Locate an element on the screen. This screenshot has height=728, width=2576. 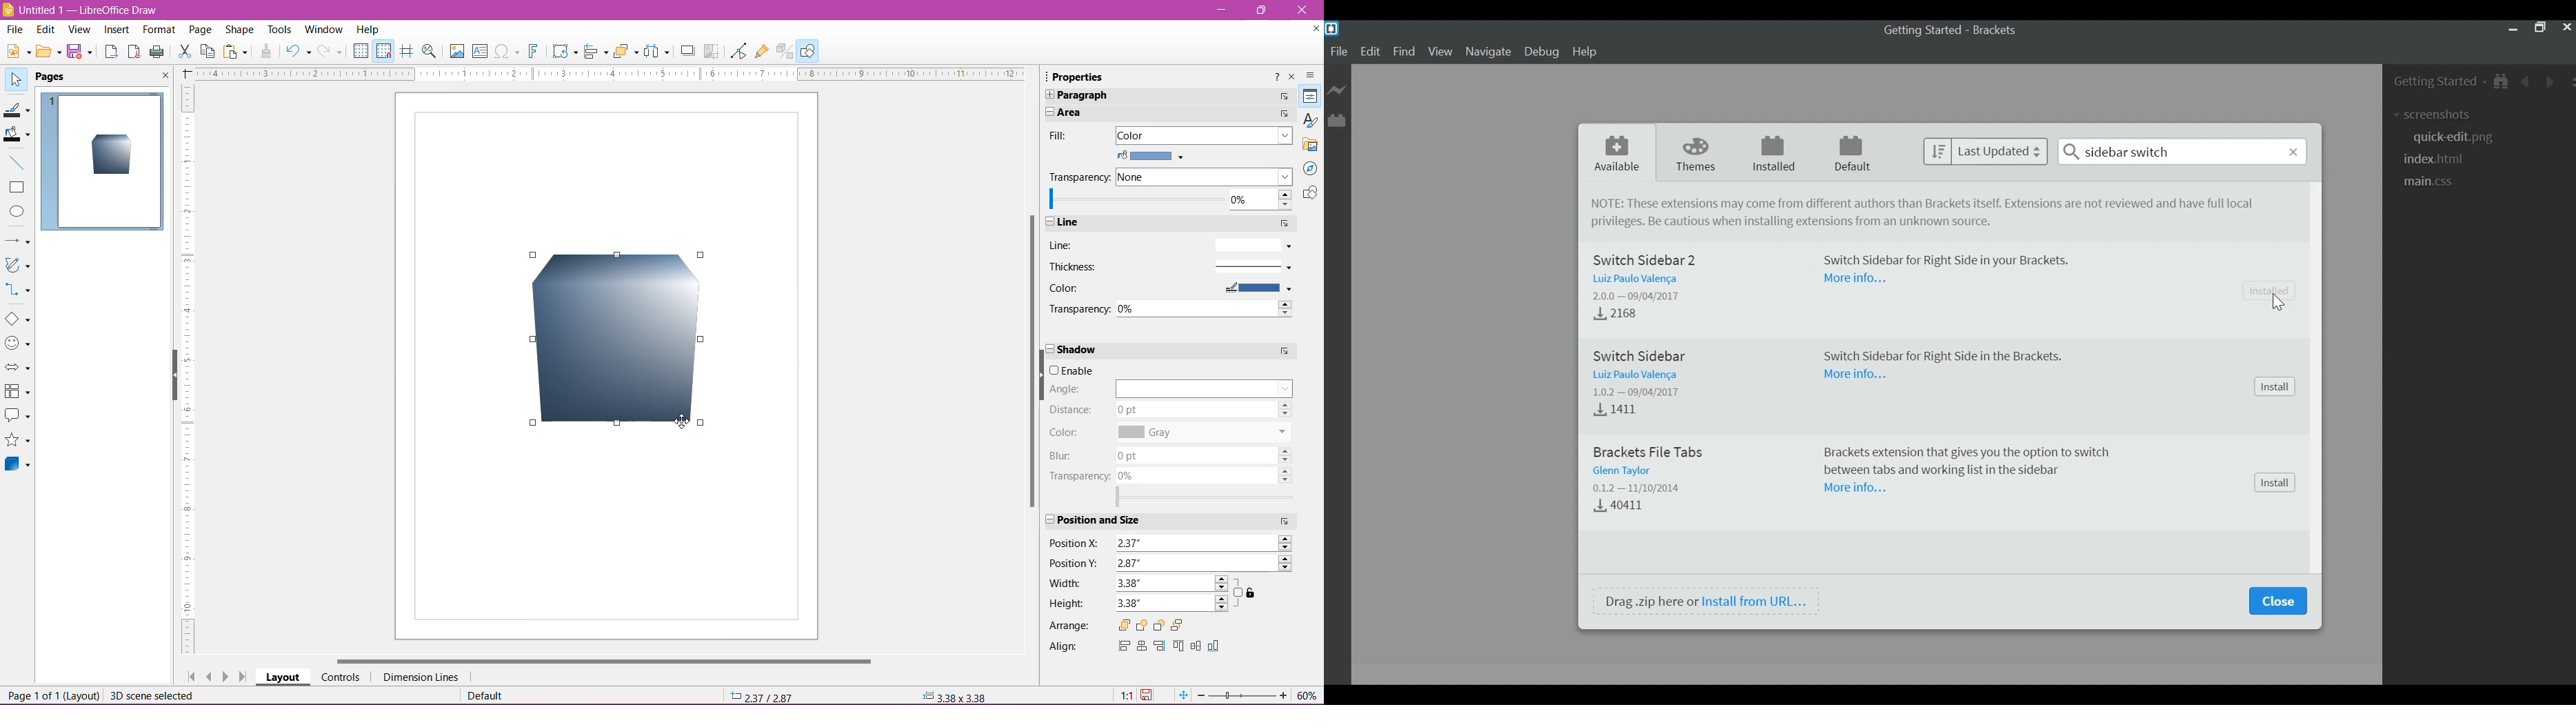
Center is located at coordinates (1196, 646).